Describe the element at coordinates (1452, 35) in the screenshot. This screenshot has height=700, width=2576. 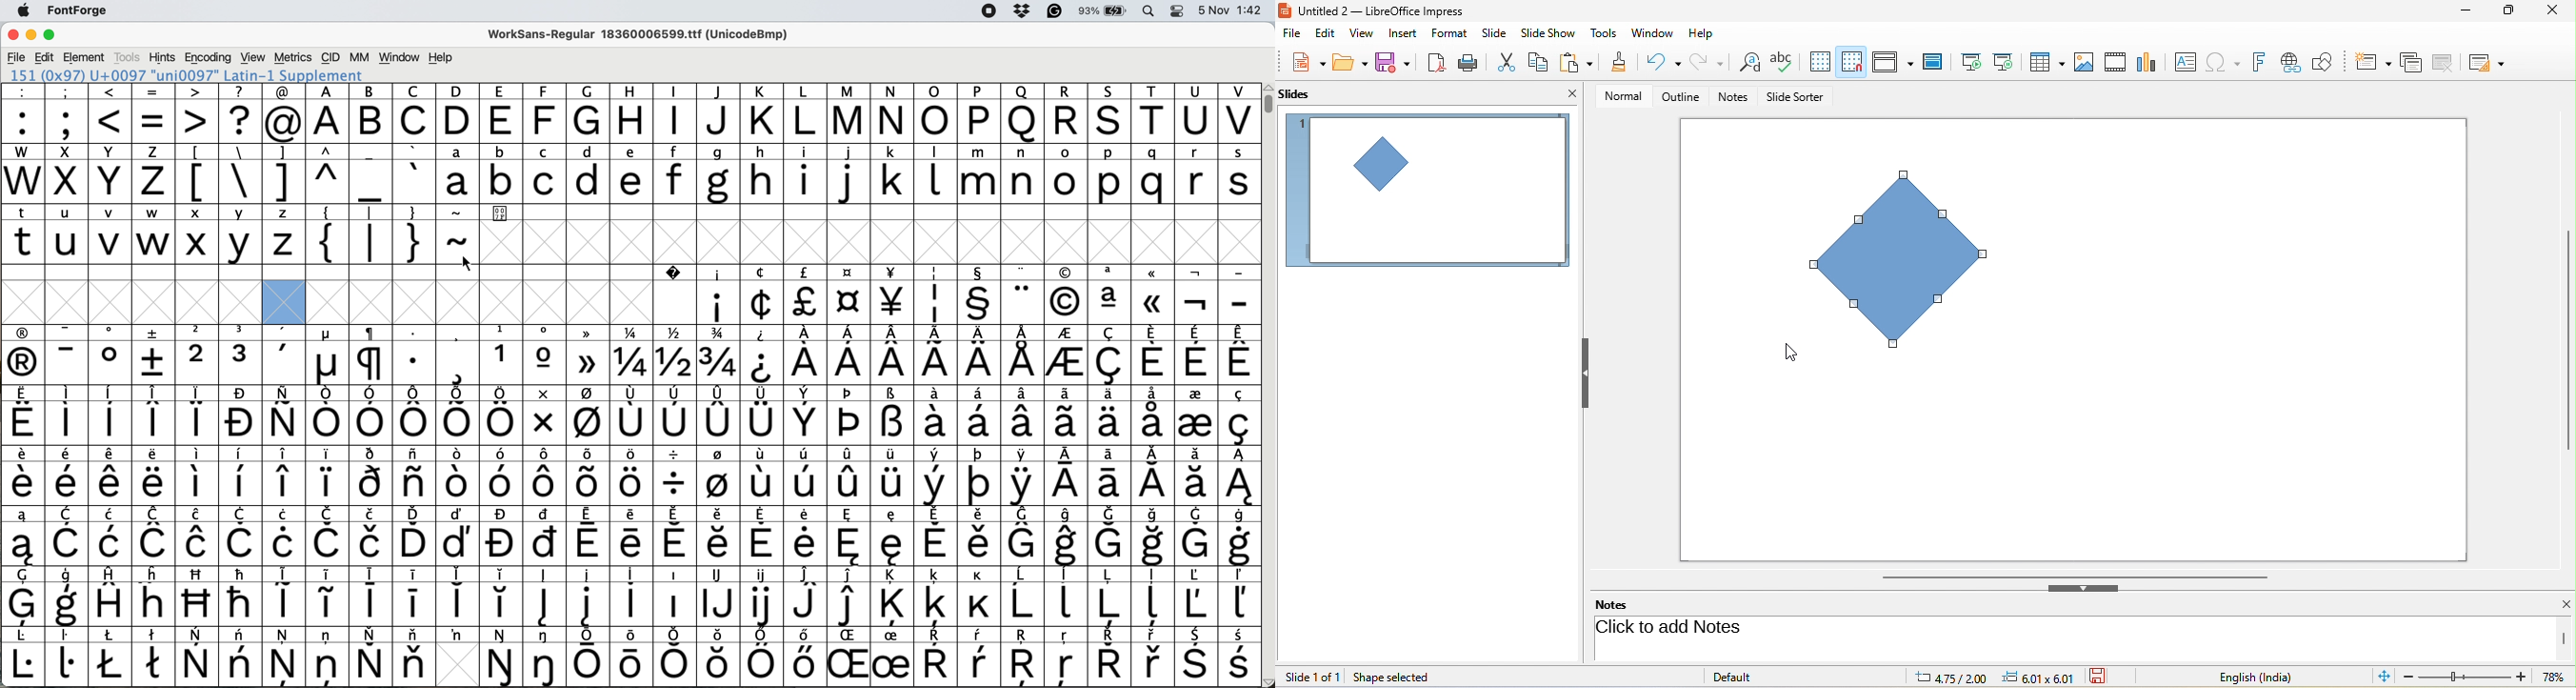
I see `format` at that location.